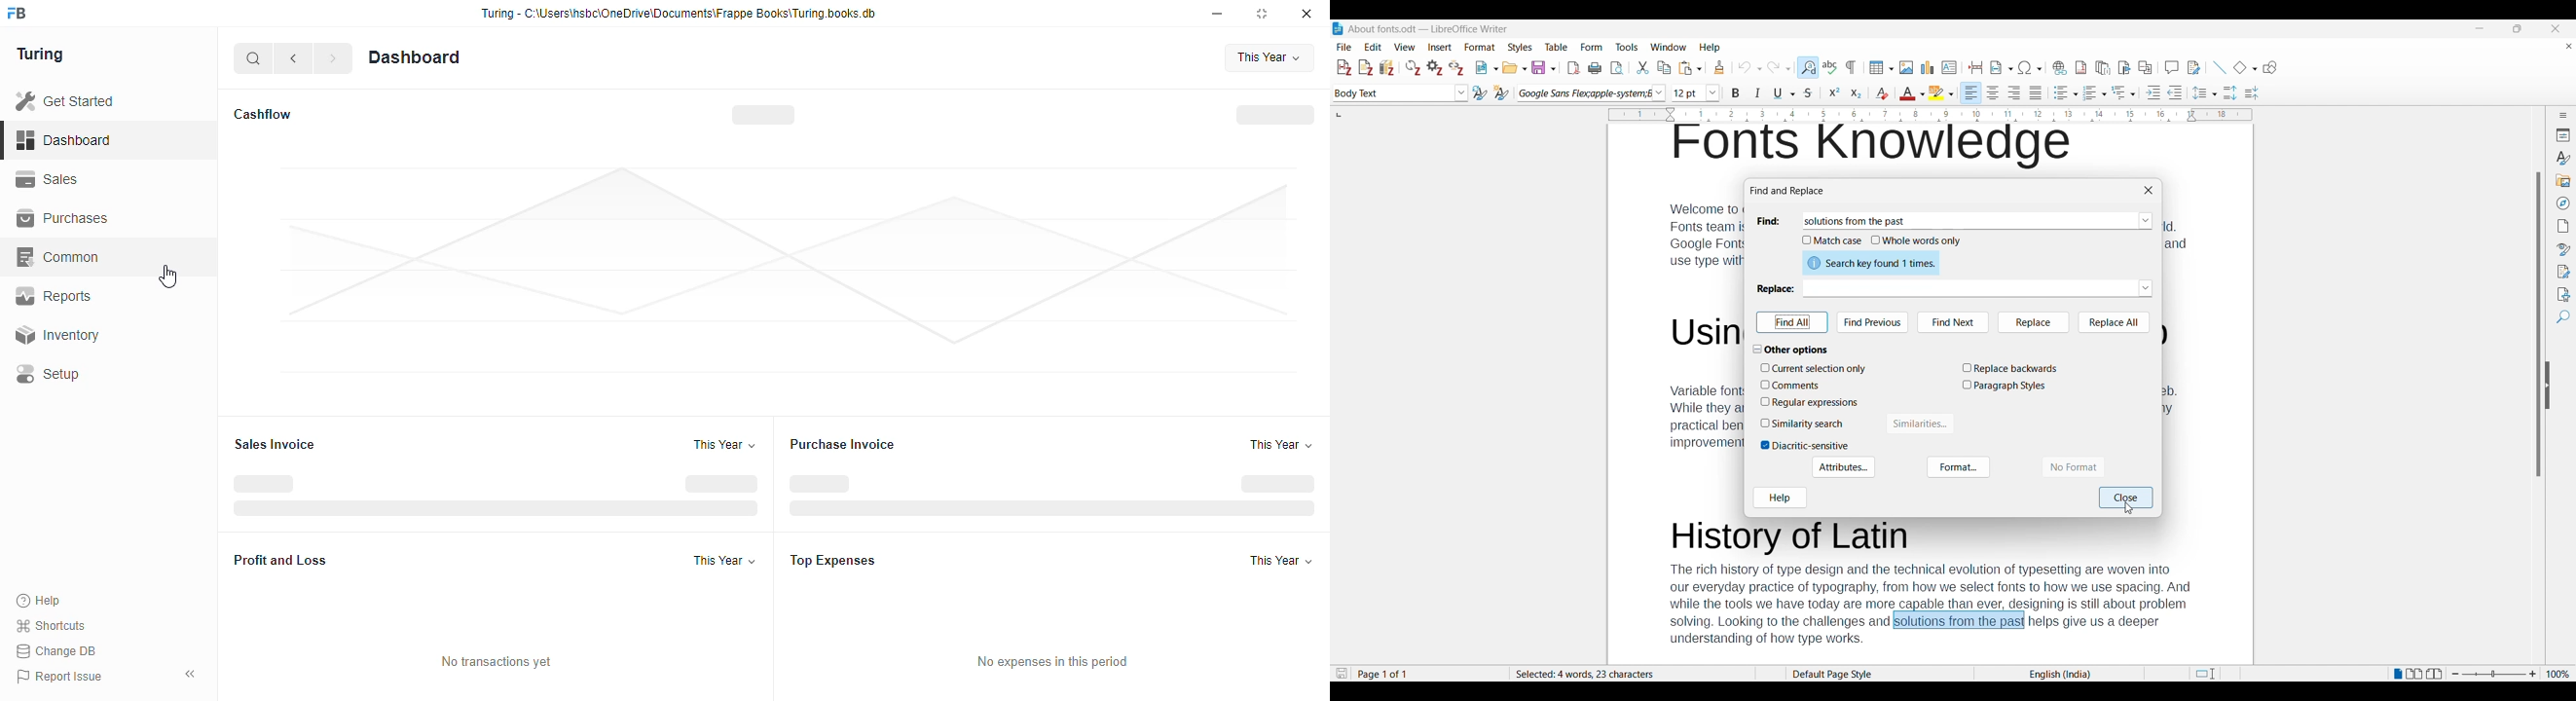 The width and height of the screenshot is (2576, 728). What do you see at coordinates (55, 296) in the screenshot?
I see `reports` at bounding box center [55, 296].